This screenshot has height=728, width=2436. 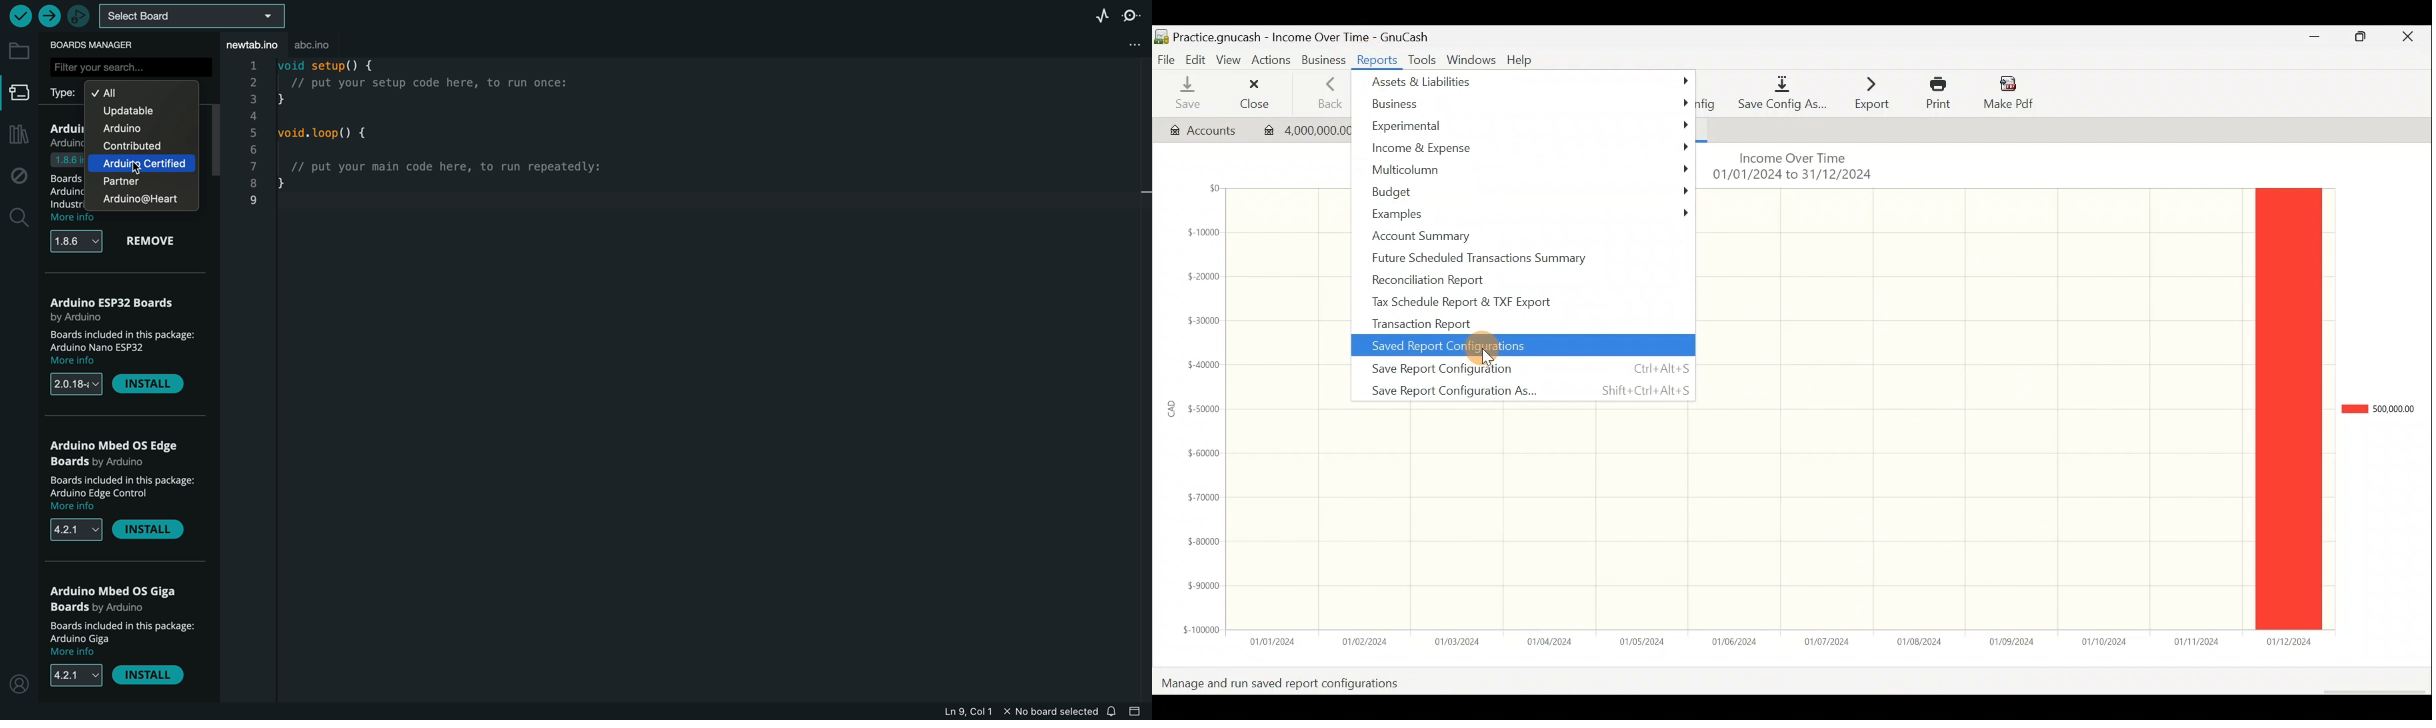 What do you see at coordinates (1526, 237) in the screenshot?
I see `Account summary` at bounding box center [1526, 237].